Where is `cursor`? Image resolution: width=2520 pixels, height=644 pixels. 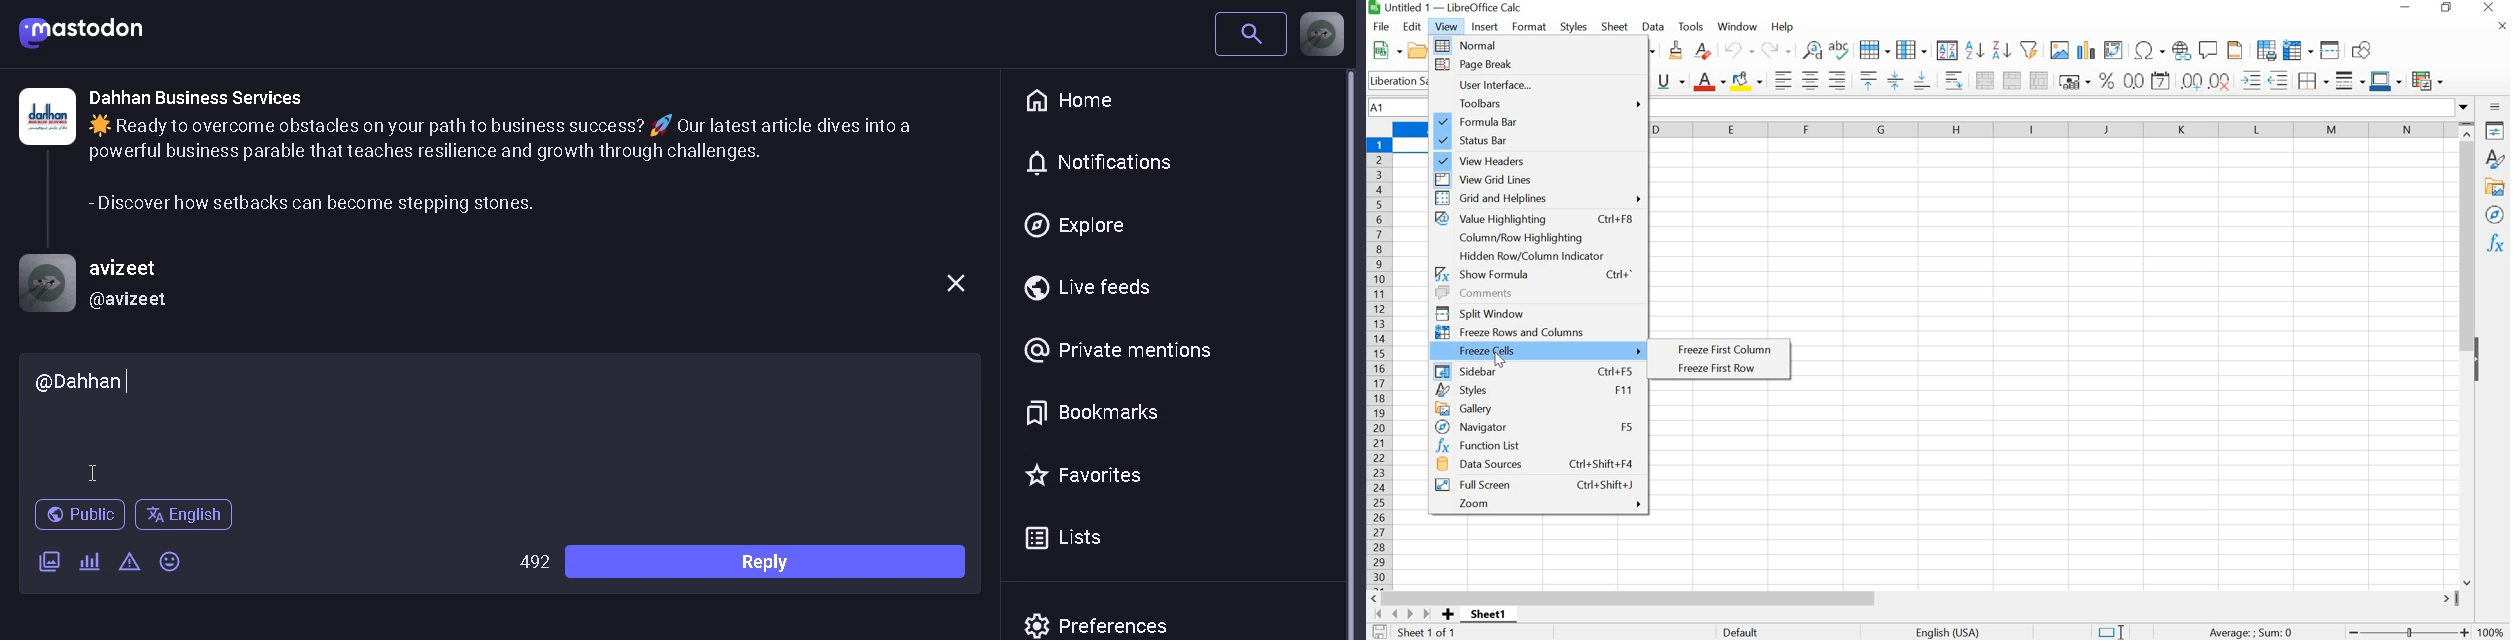 cursor is located at coordinates (1504, 362).